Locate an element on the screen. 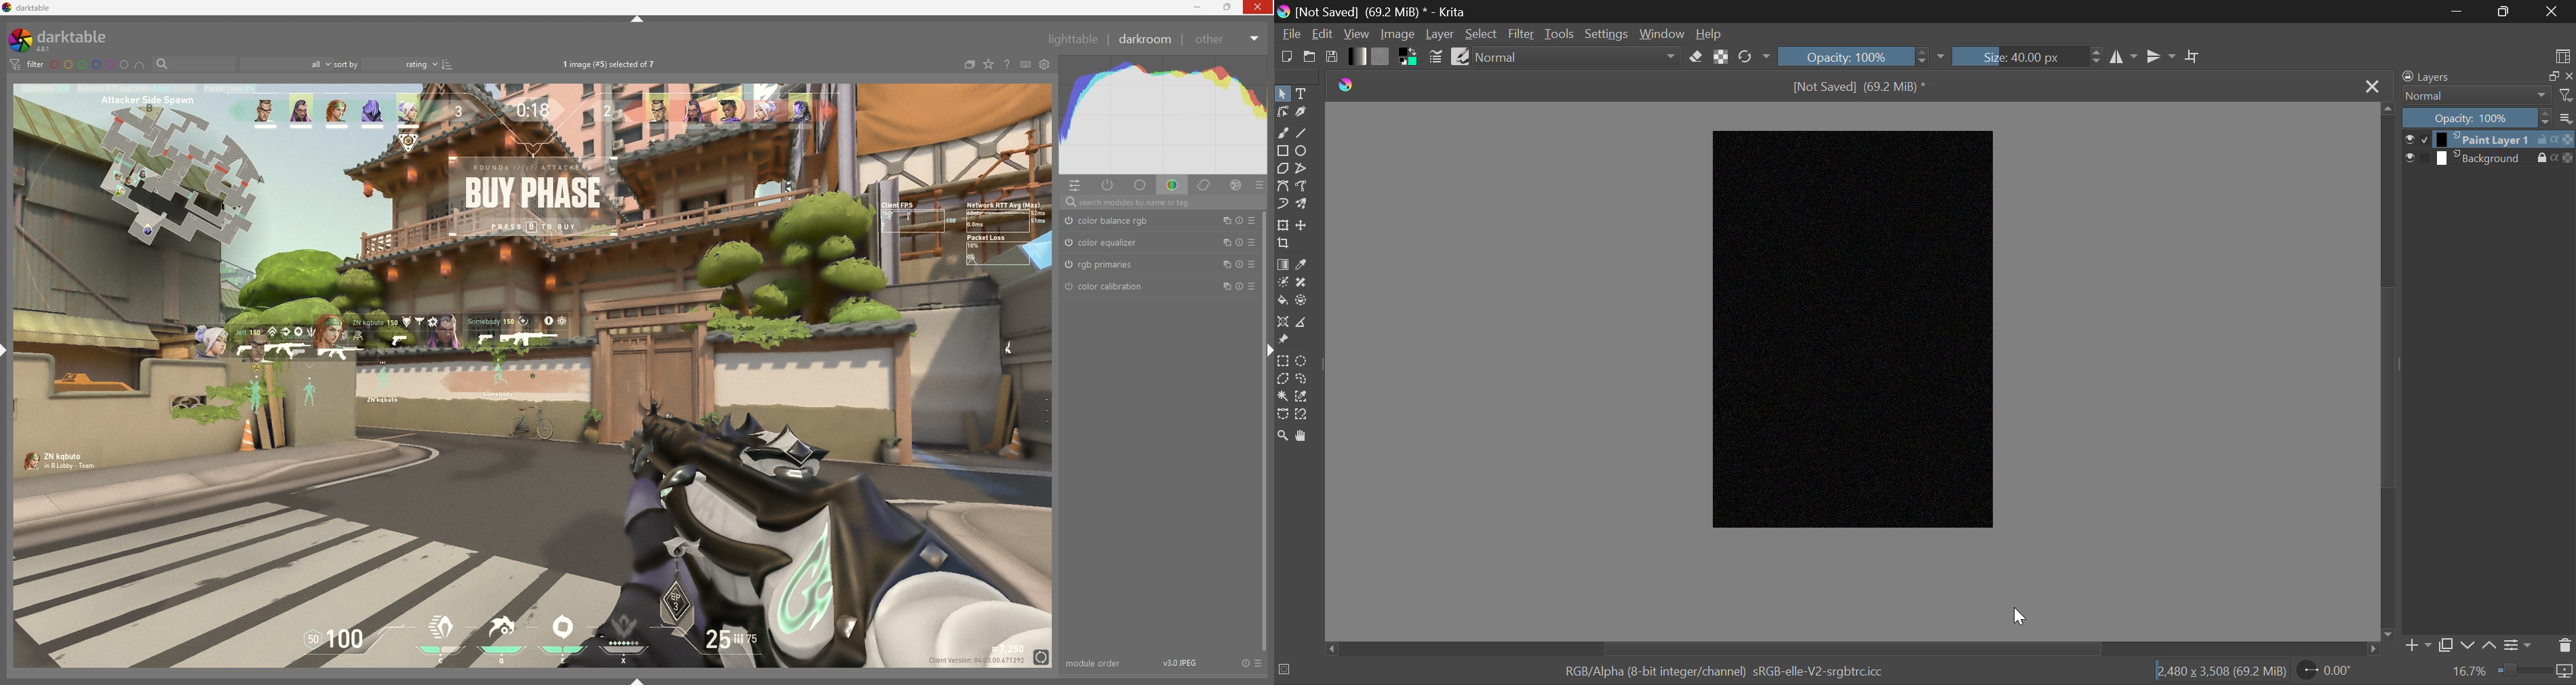 This screenshot has height=700, width=2576. Save is located at coordinates (1332, 58).